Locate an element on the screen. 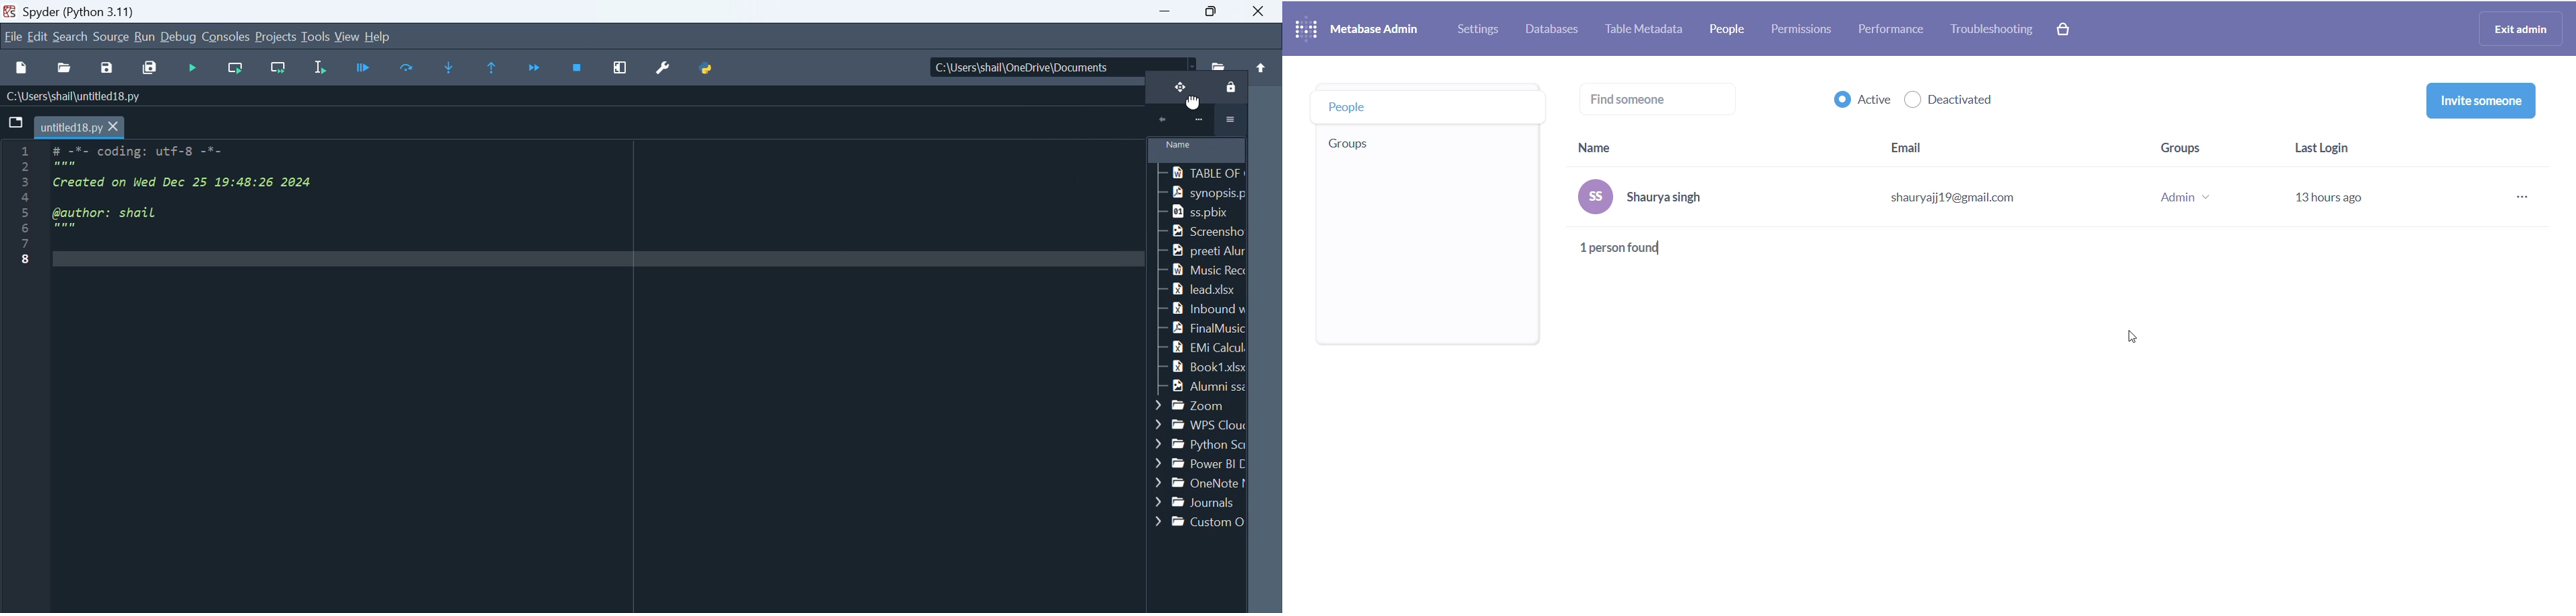  Debug is located at coordinates (180, 37).